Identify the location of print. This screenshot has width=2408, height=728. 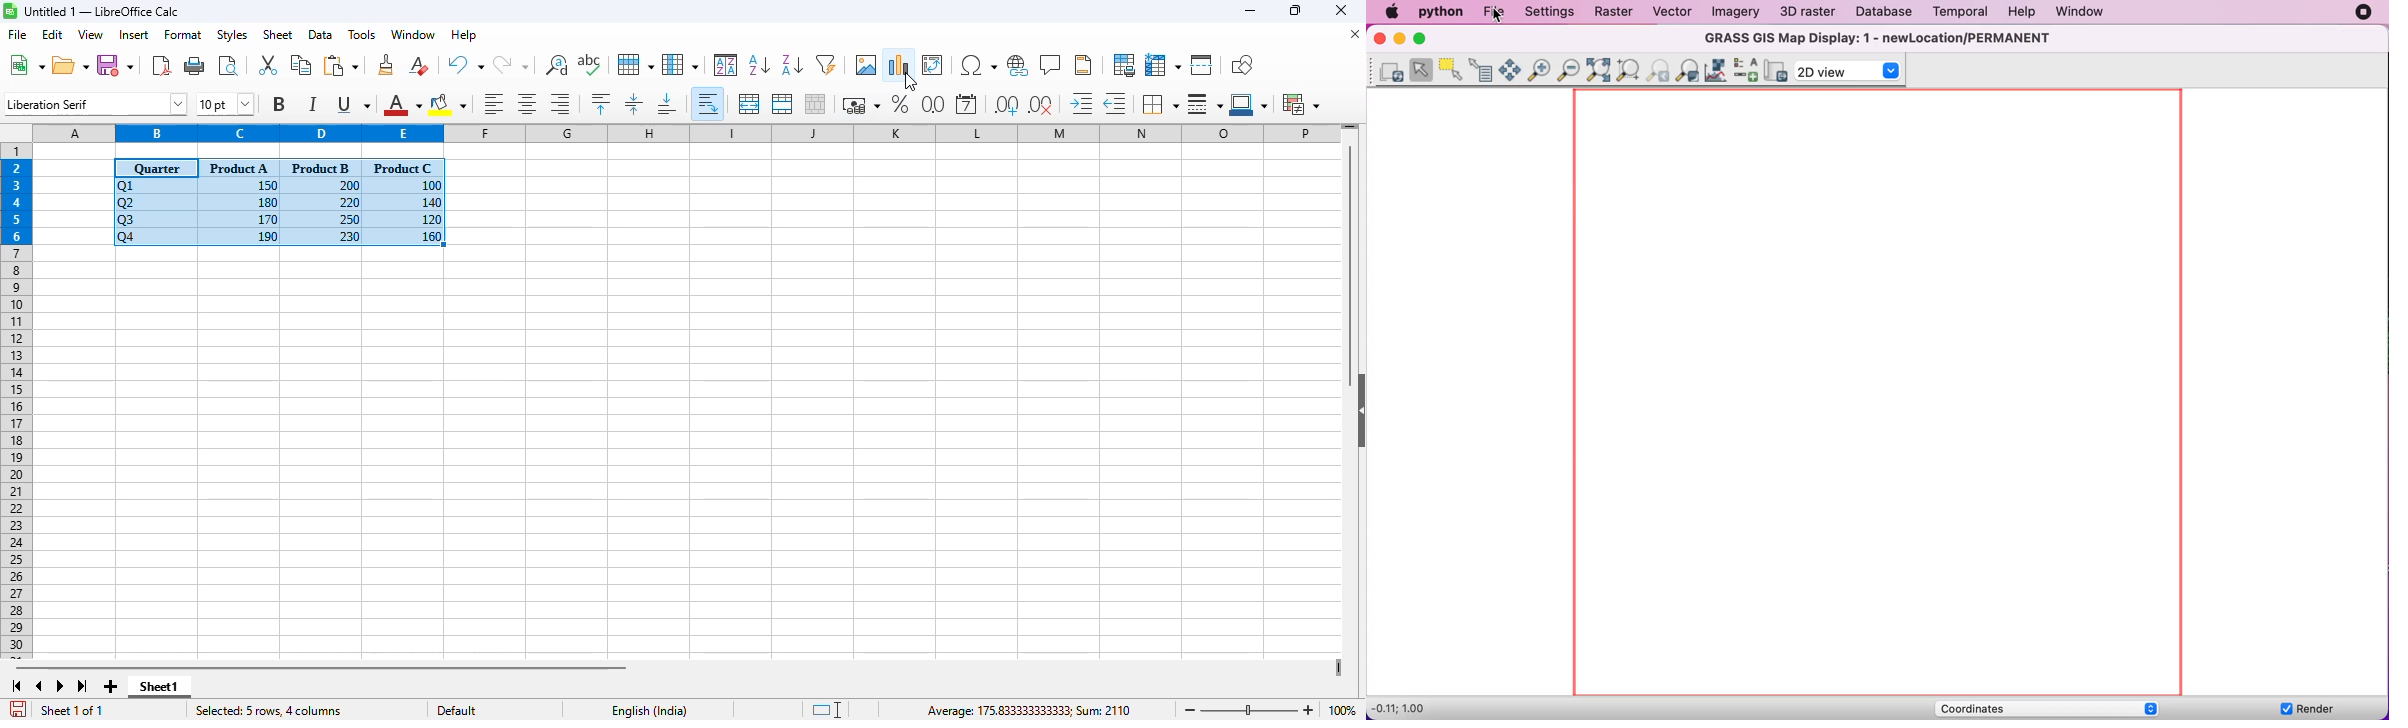
(195, 65).